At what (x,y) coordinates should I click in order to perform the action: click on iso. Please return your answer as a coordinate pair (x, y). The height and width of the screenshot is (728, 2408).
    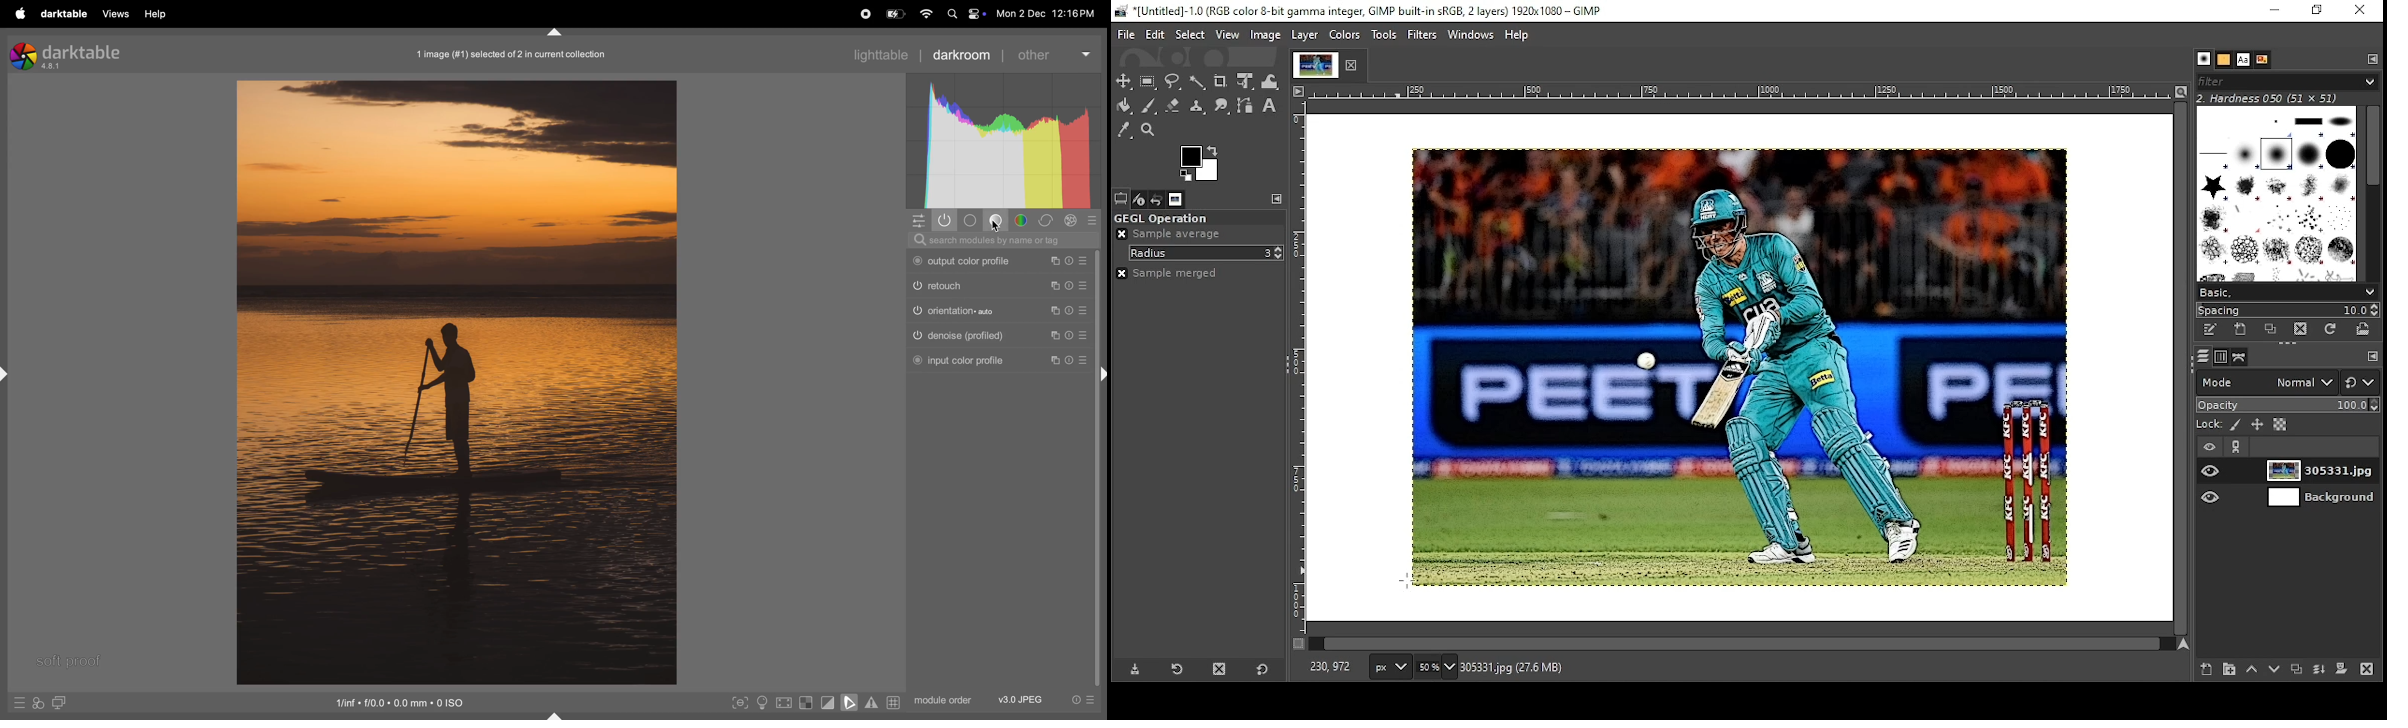
    Looking at the image, I should click on (402, 702).